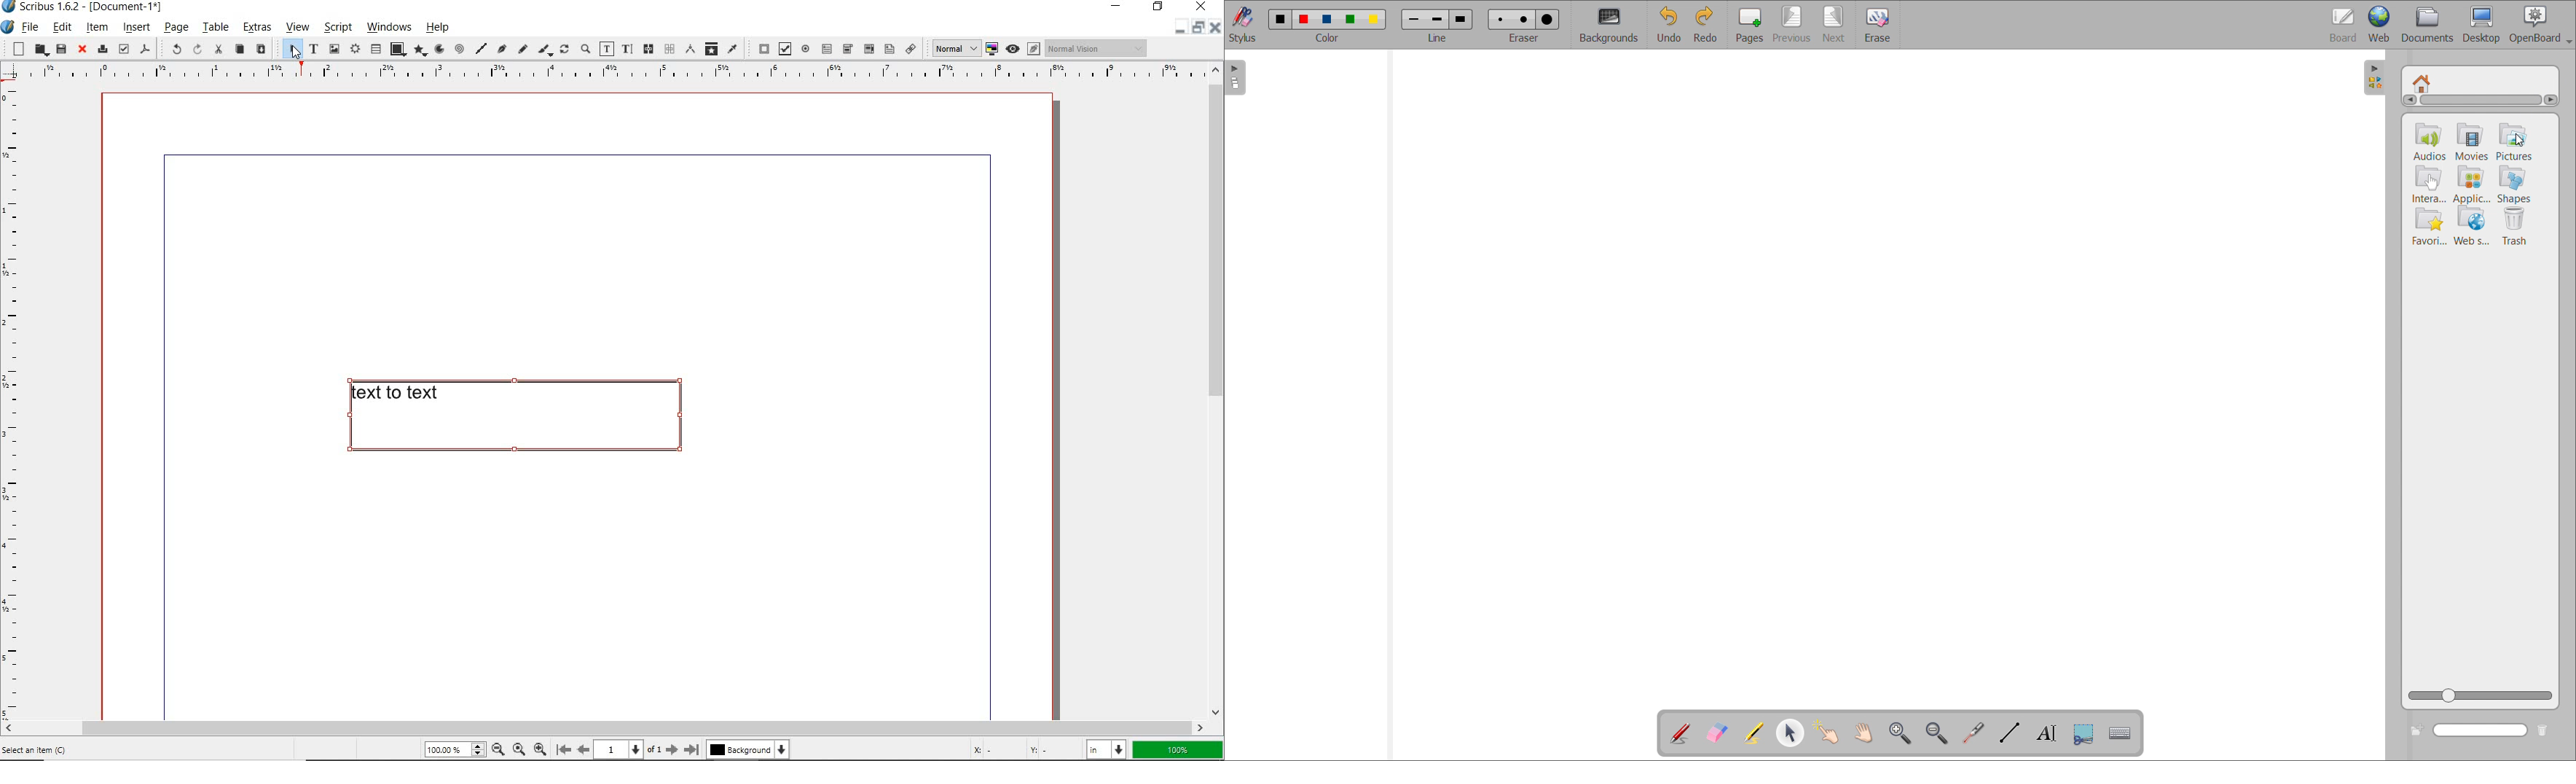 The width and height of the screenshot is (2576, 784). Describe the element at coordinates (627, 49) in the screenshot. I see `edit text with story editor` at that location.